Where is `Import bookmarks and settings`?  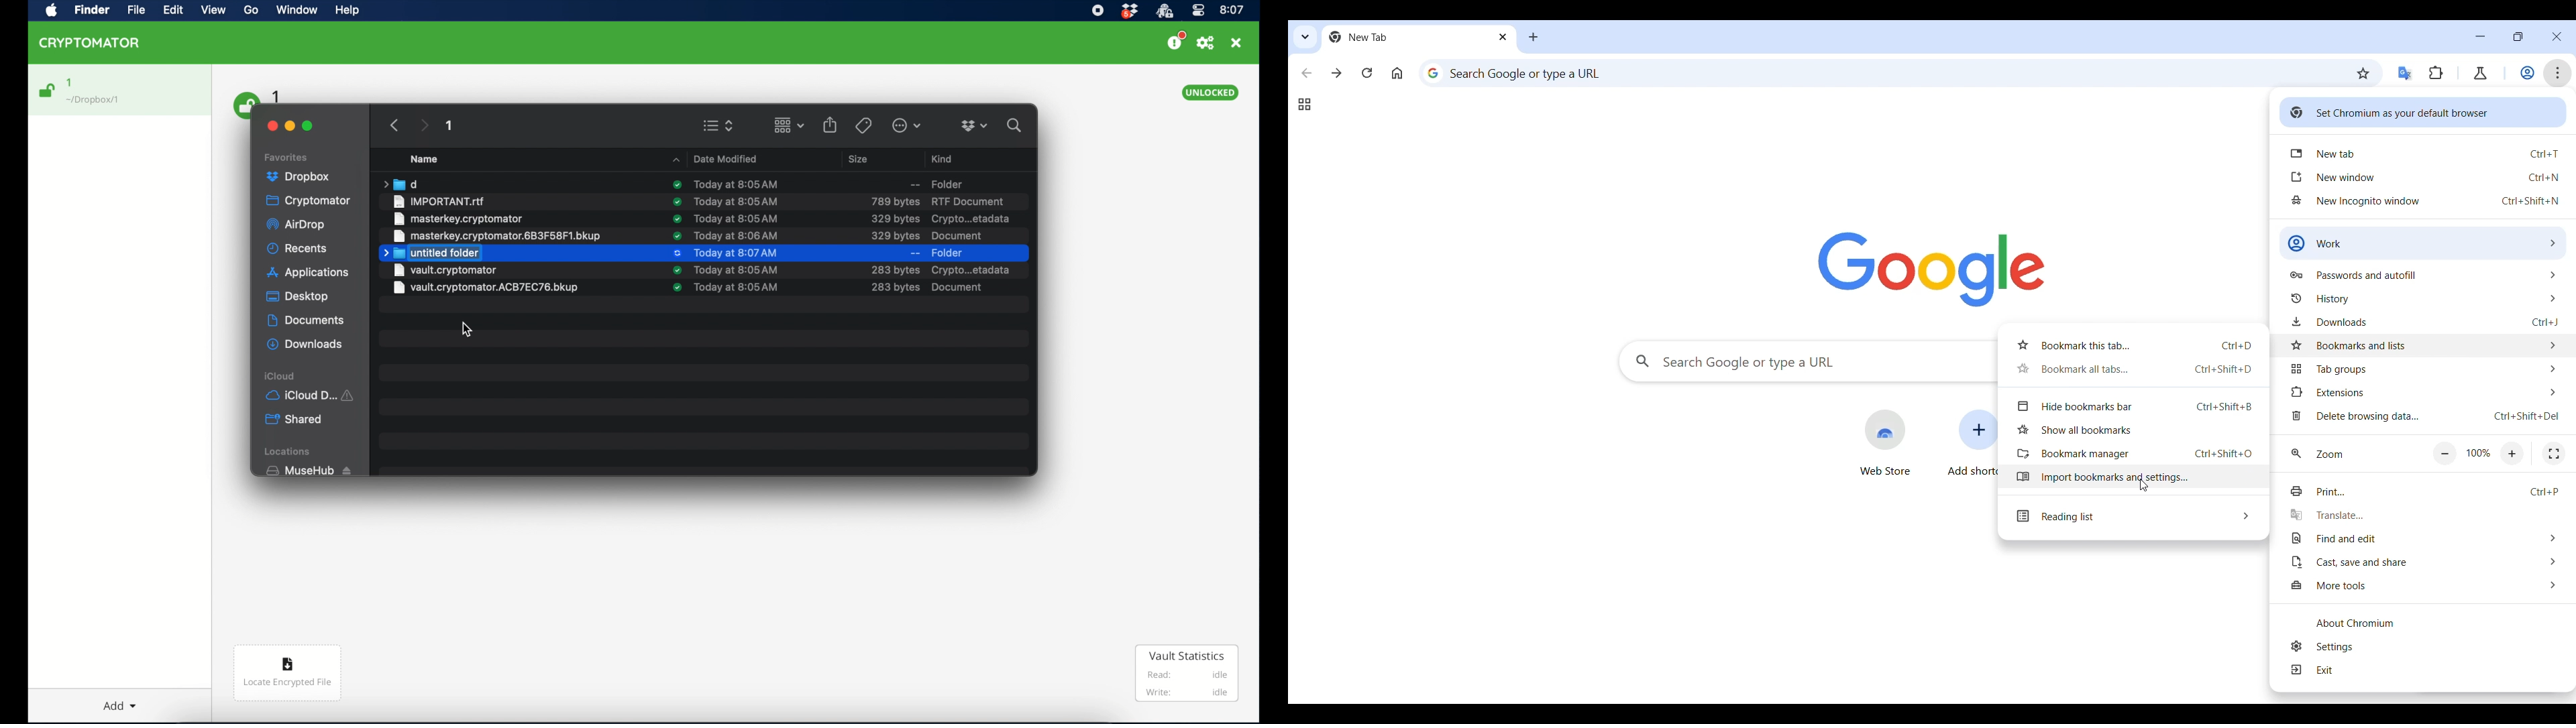
Import bookmarks and settings is located at coordinates (2132, 477).